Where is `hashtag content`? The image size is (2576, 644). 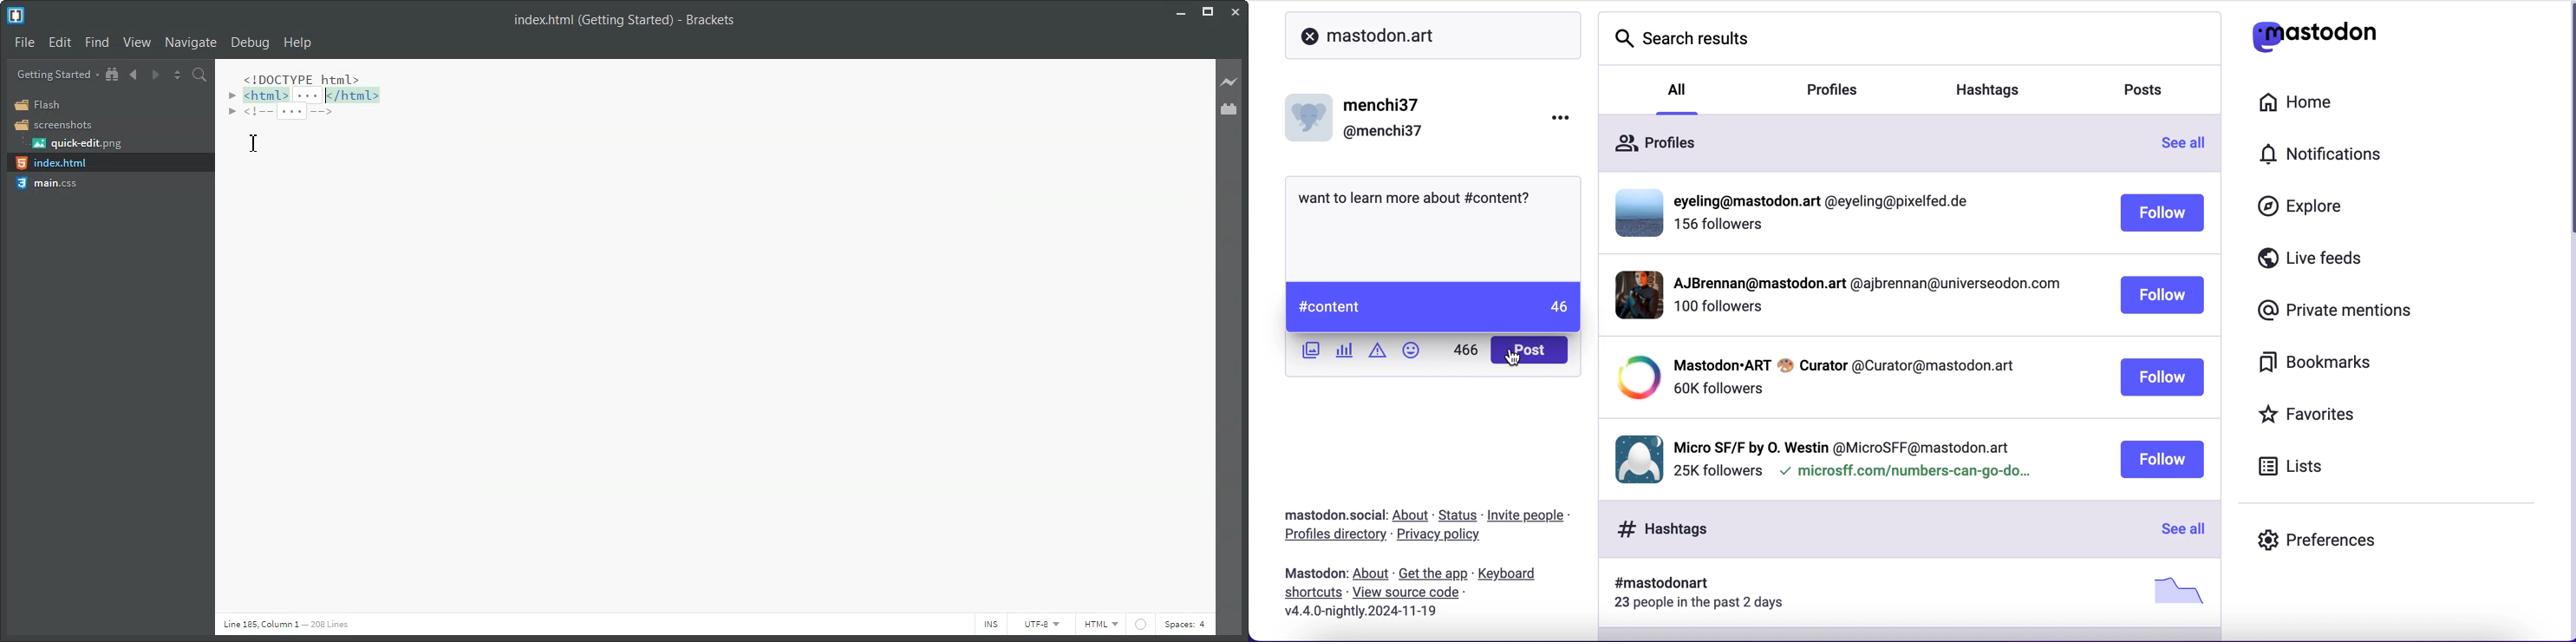
hashtag content is located at coordinates (1328, 310).